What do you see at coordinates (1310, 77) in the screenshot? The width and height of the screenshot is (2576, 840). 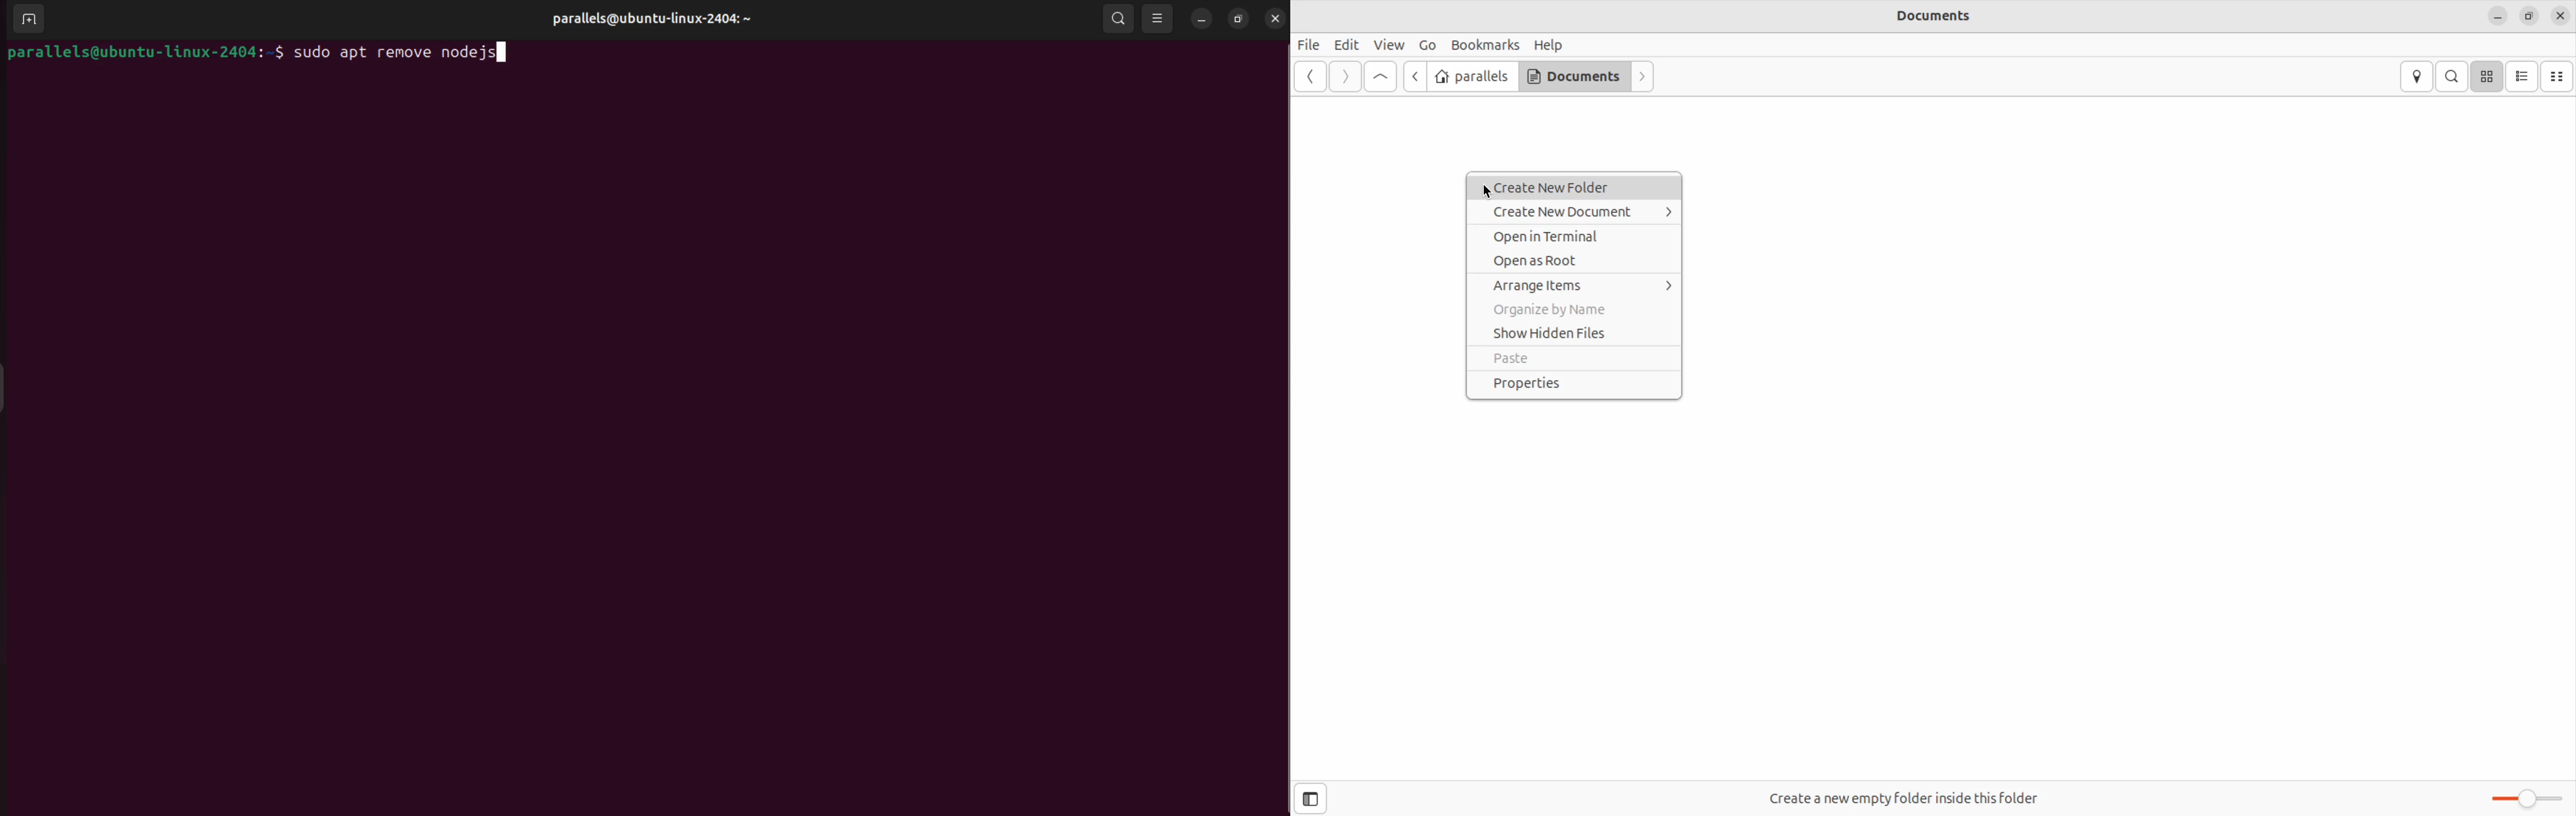 I see `Back` at bounding box center [1310, 77].